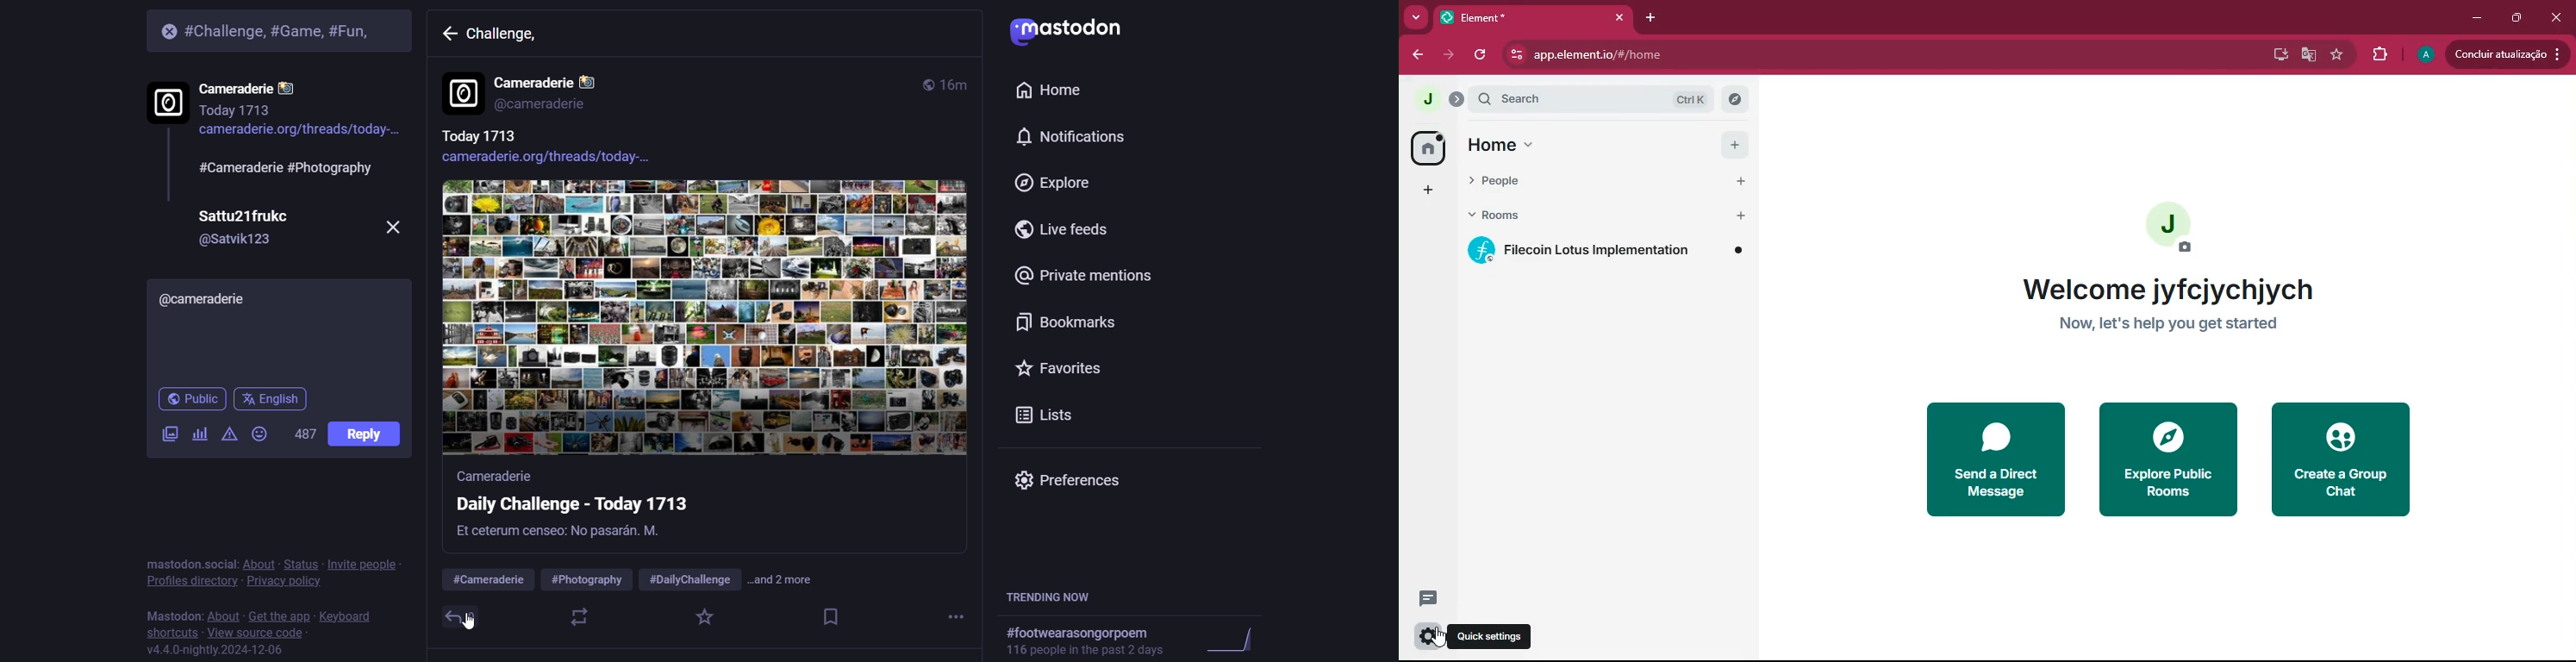 The height and width of the screenshot is (672, 2576). I want to click on click, so click(2559, 19).